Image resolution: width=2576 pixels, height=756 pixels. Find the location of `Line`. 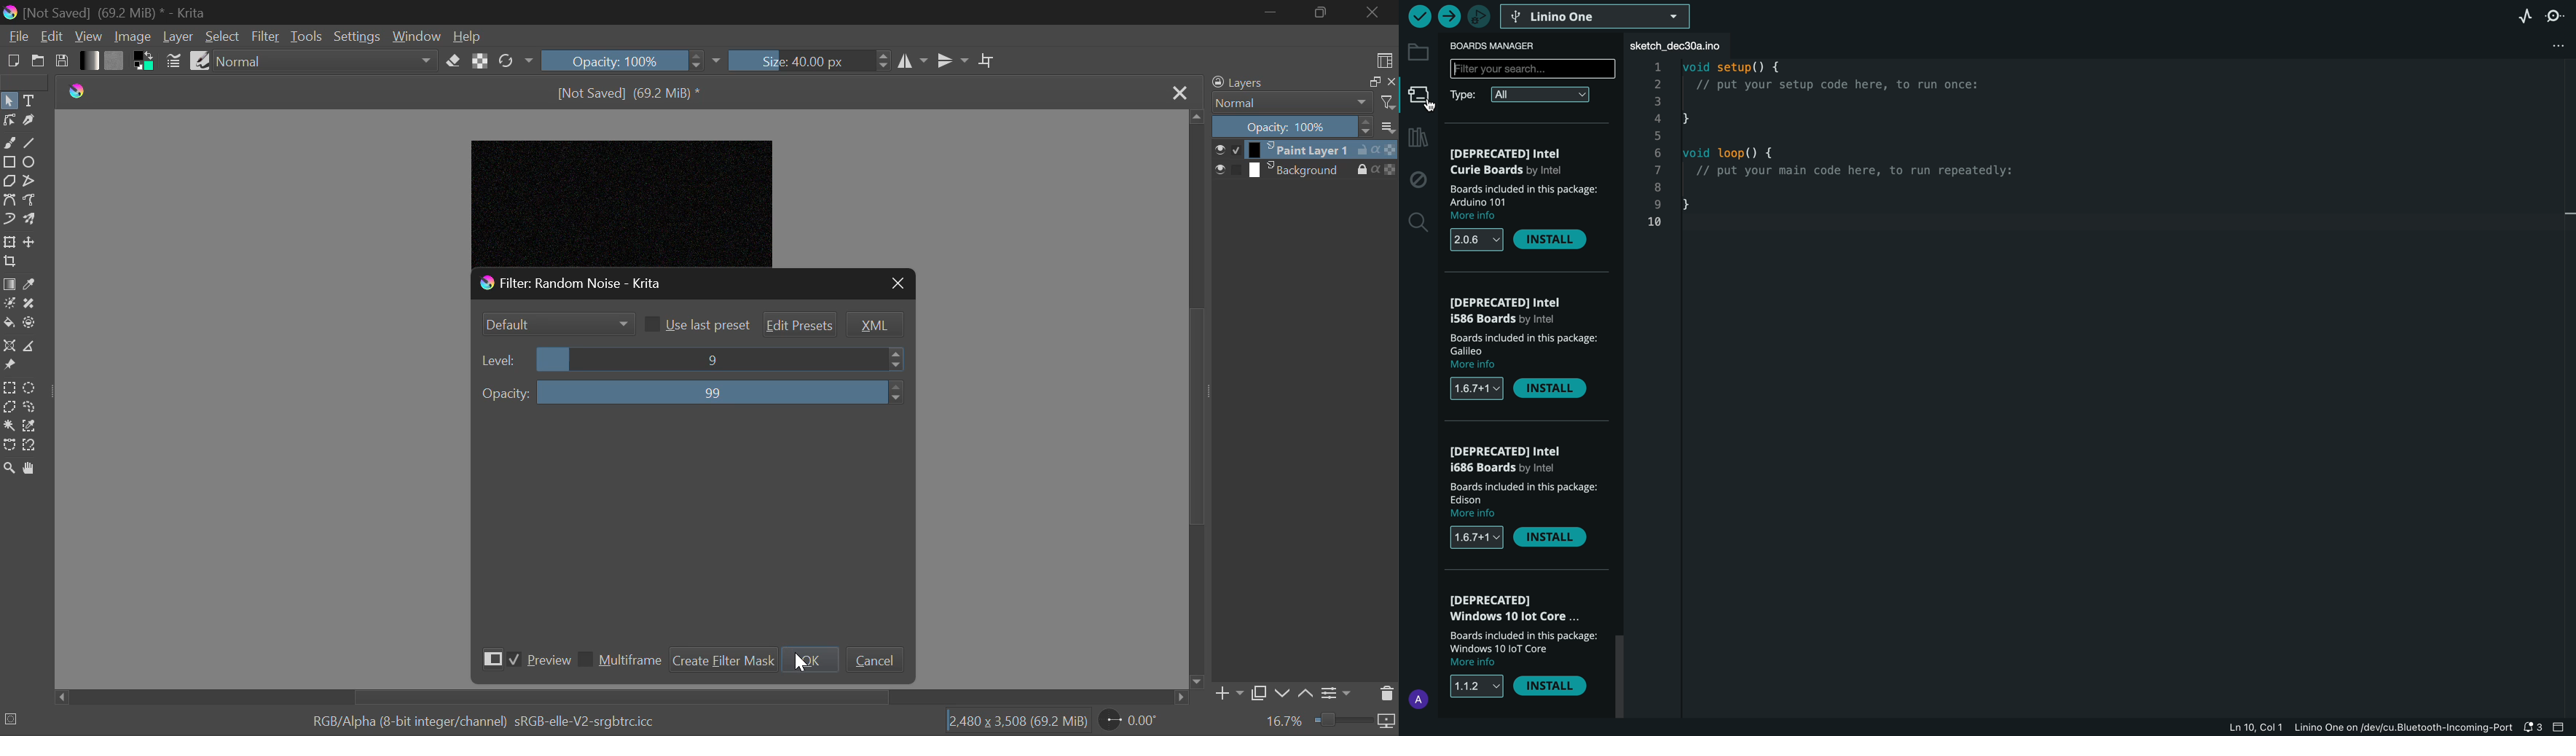

Line is located at coordinates (31, 144).